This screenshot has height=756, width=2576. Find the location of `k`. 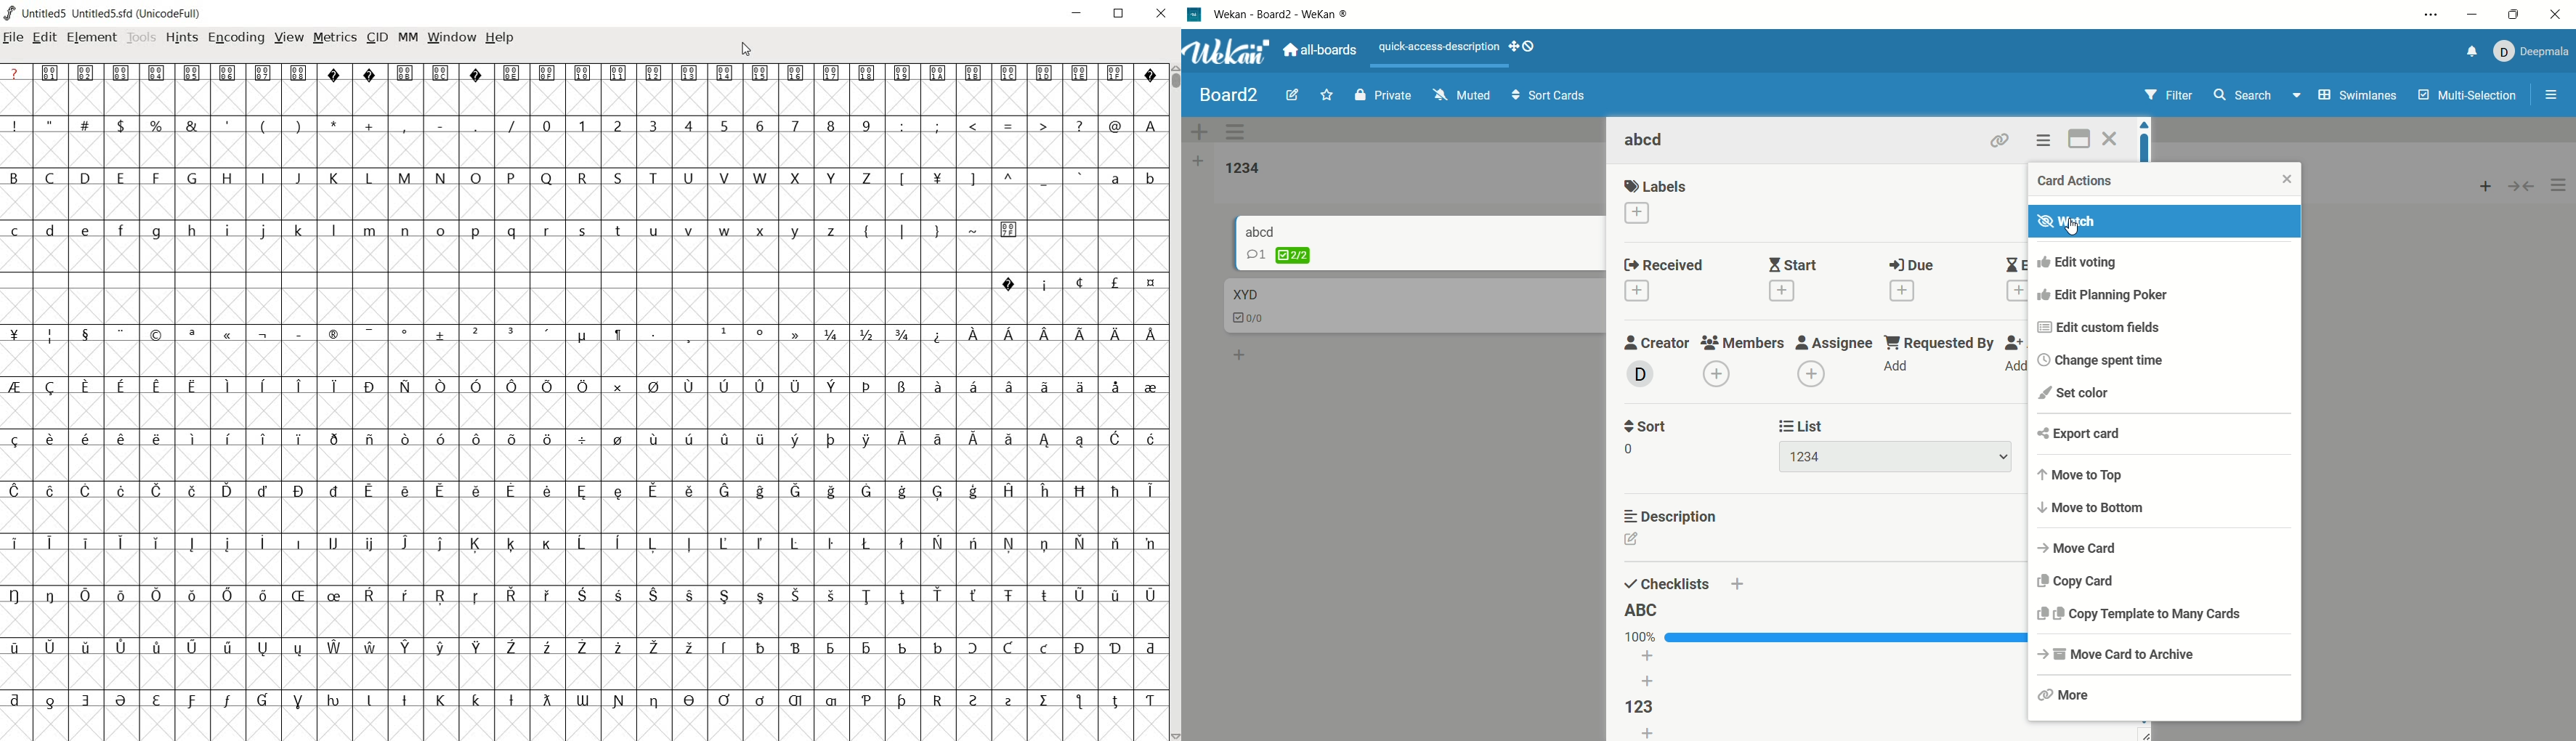

k is located at coordinates (298, 230).